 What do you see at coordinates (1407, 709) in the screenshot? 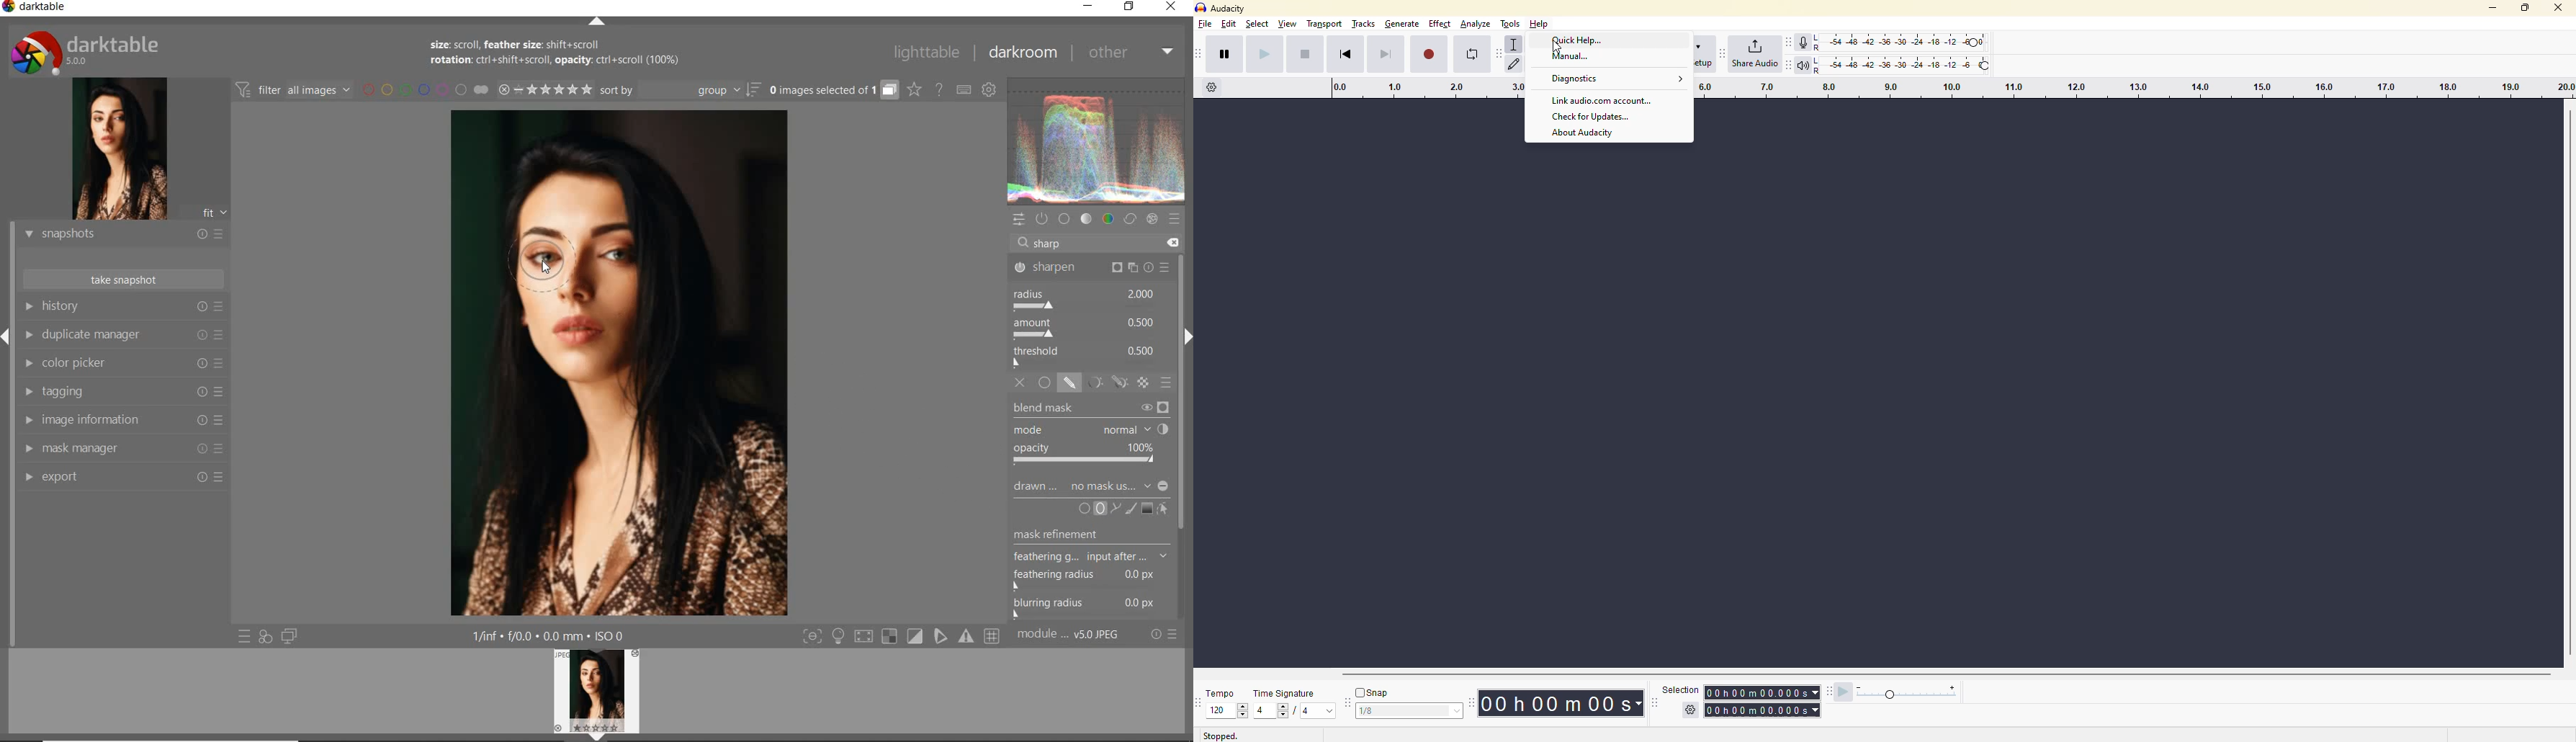
I see `value` at bounding box center [1407, 709].